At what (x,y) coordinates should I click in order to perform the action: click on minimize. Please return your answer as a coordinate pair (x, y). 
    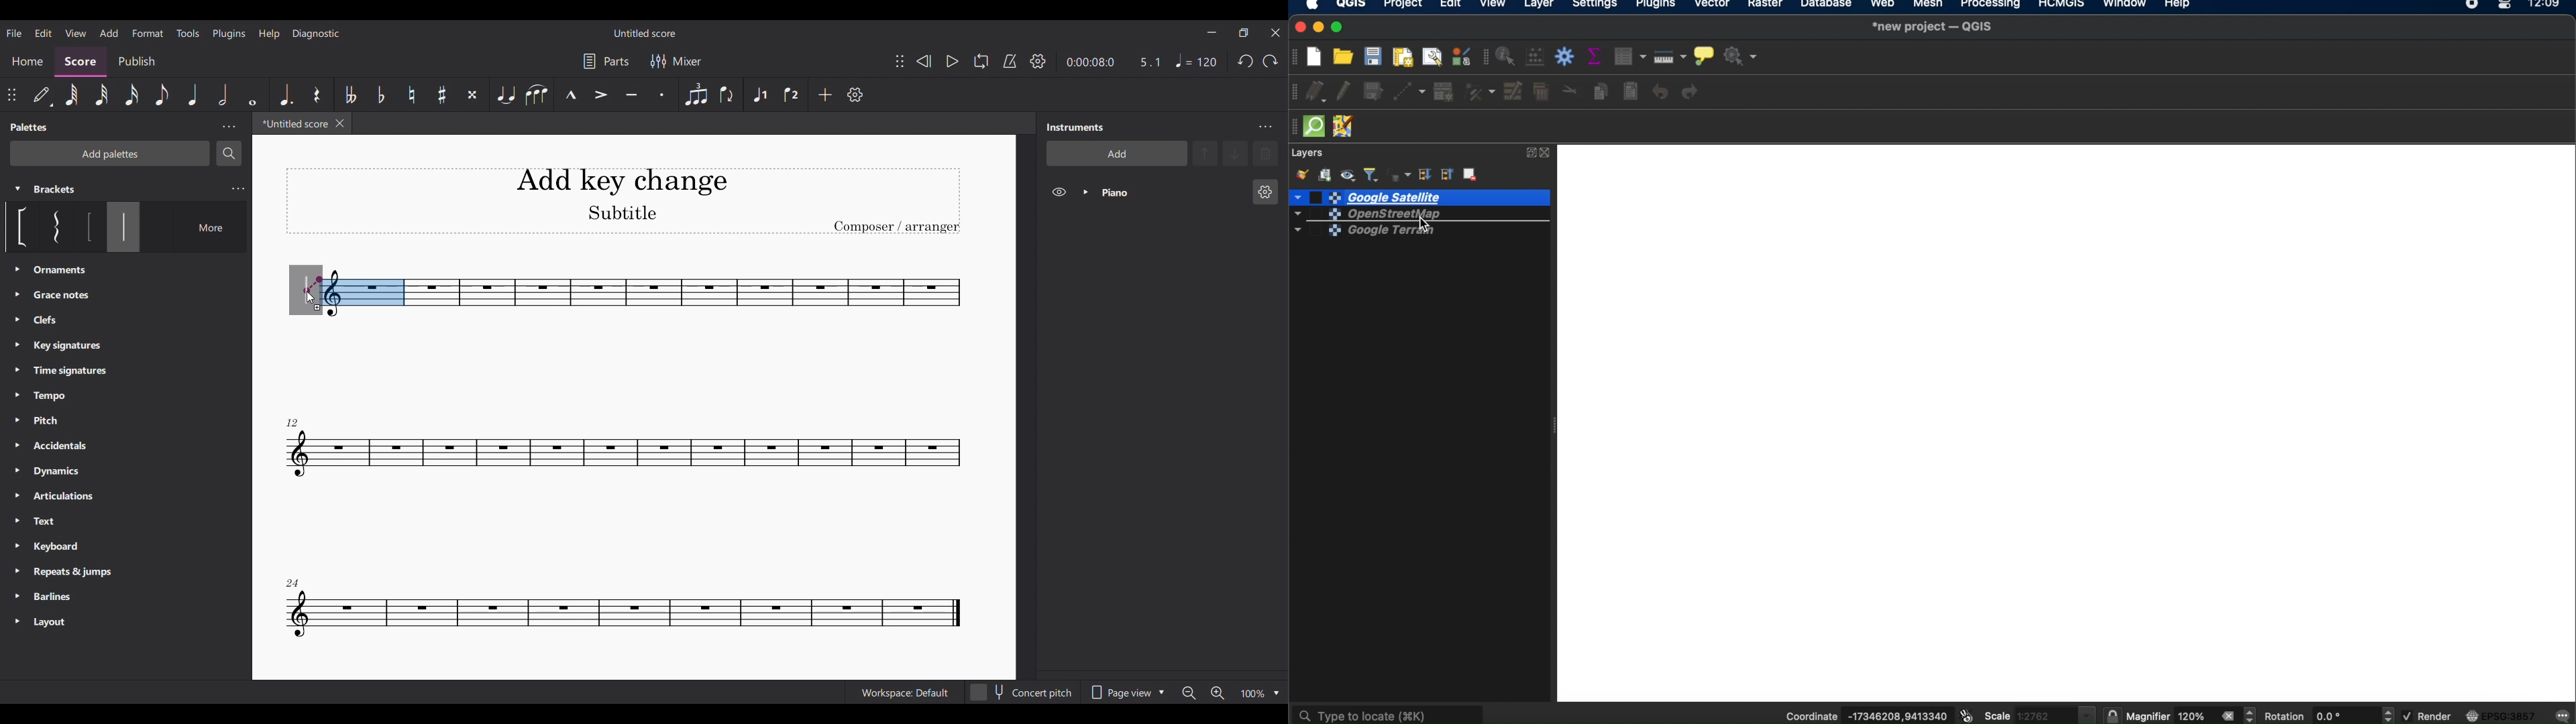
    Looking at the image, I should click on (1320, 27).